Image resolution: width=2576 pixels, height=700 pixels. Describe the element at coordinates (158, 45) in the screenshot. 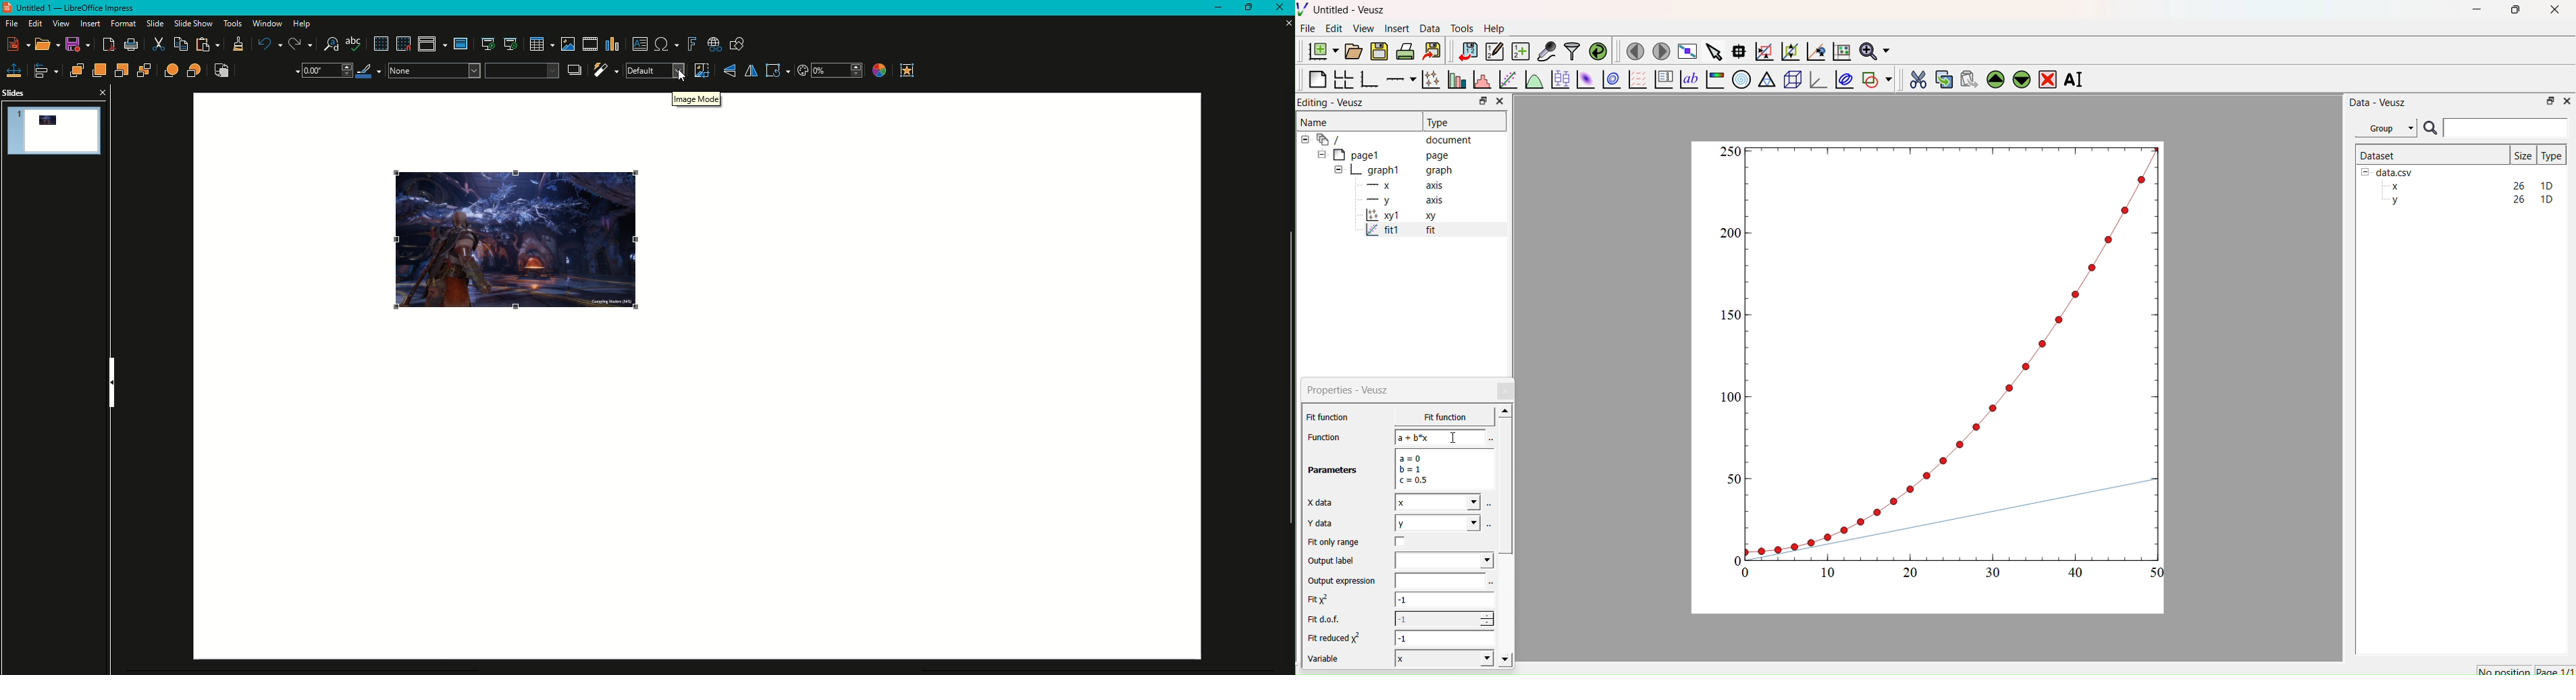

I see `Cut` at that location.